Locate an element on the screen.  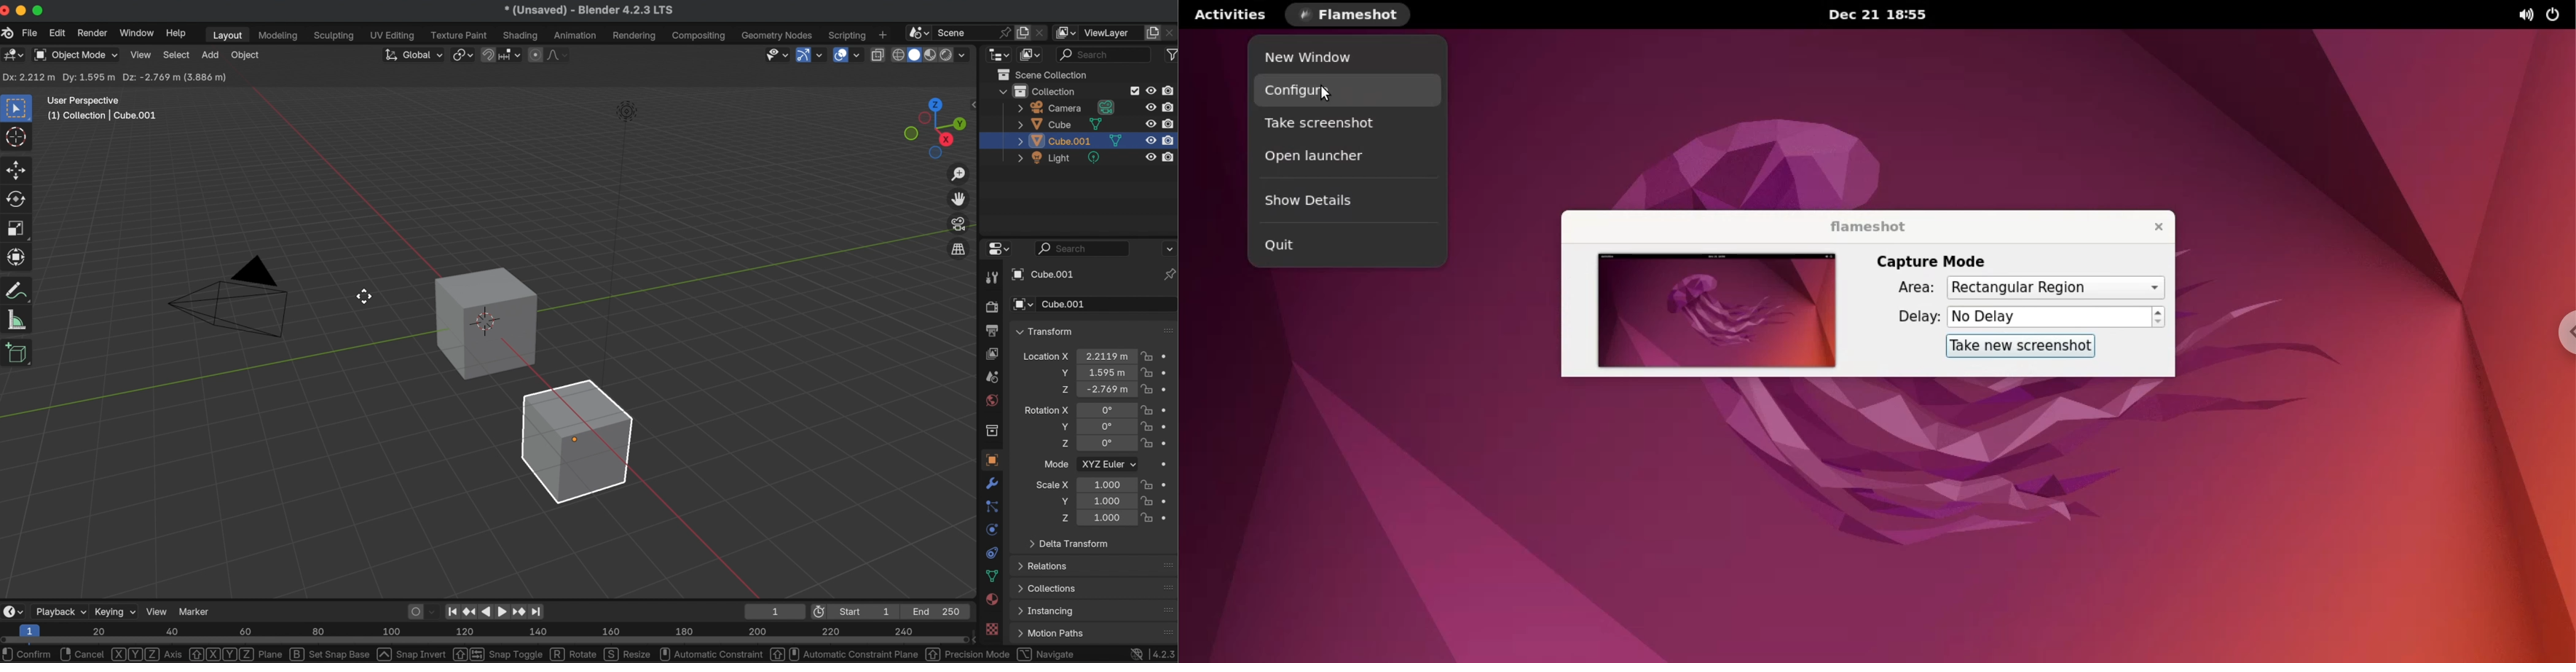
XYZ Euler is located at coordinates (1108, 463).